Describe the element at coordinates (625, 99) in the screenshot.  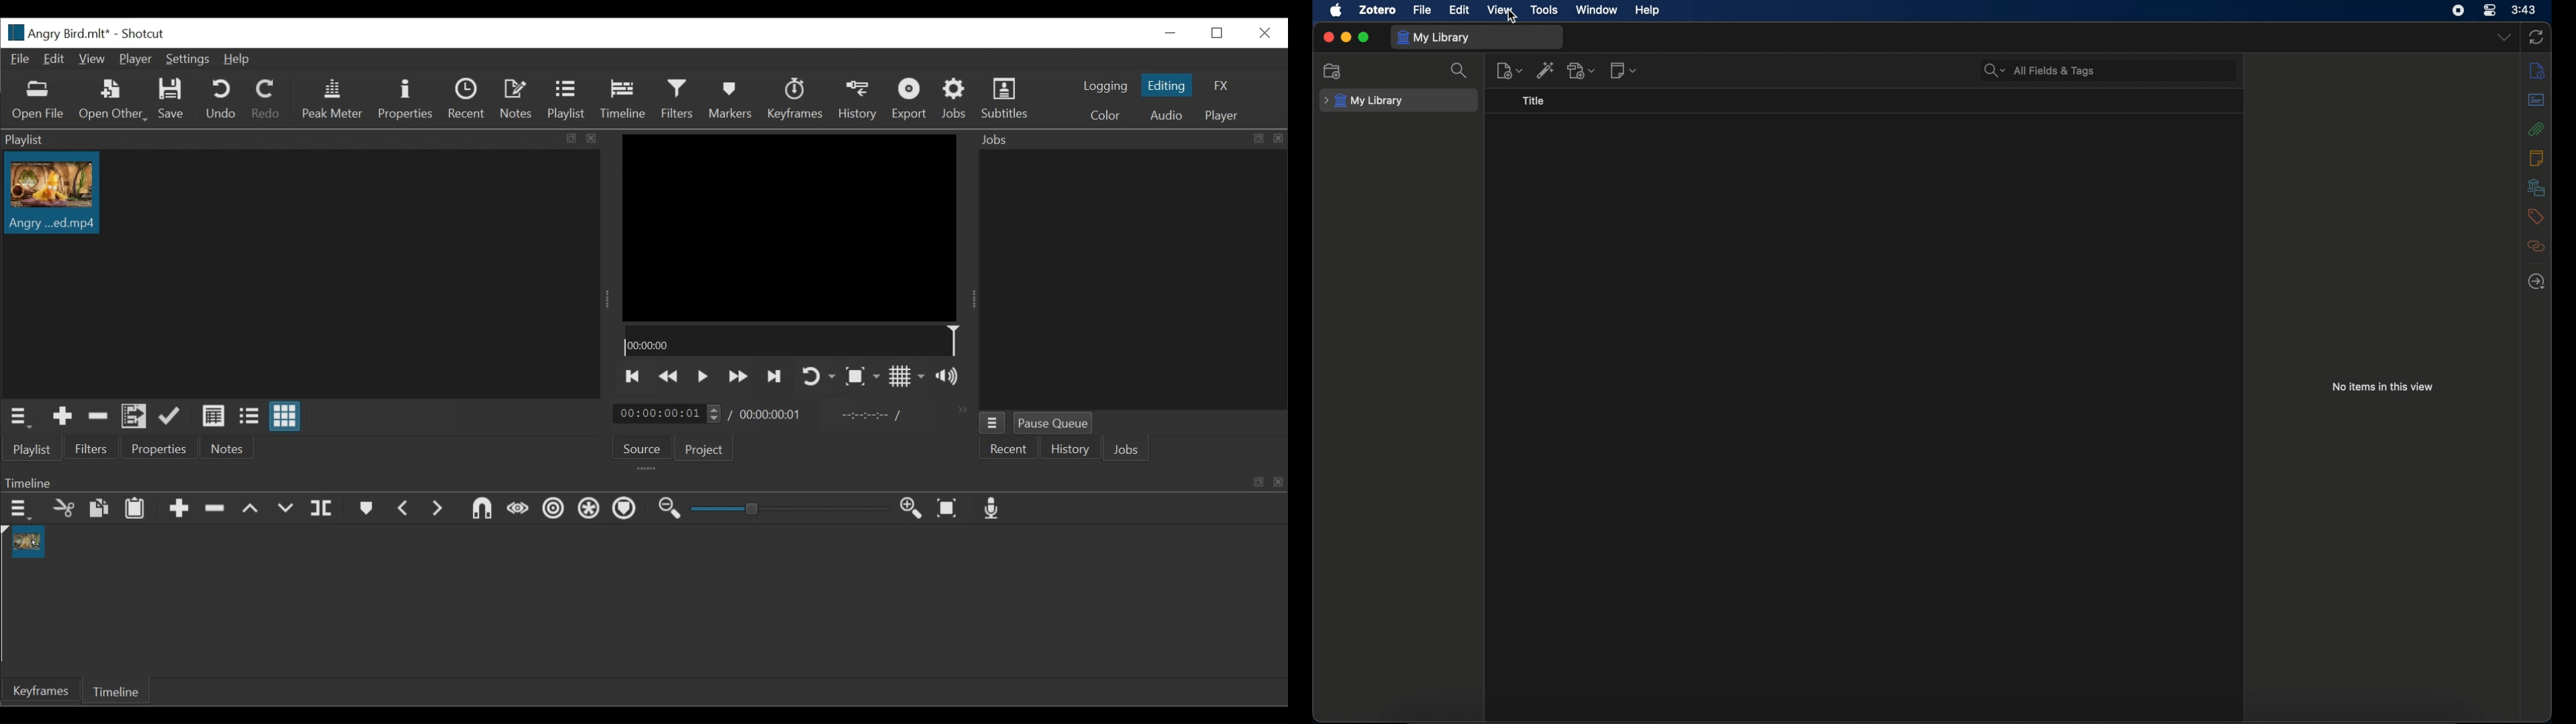
I see `Timeline` at that location.